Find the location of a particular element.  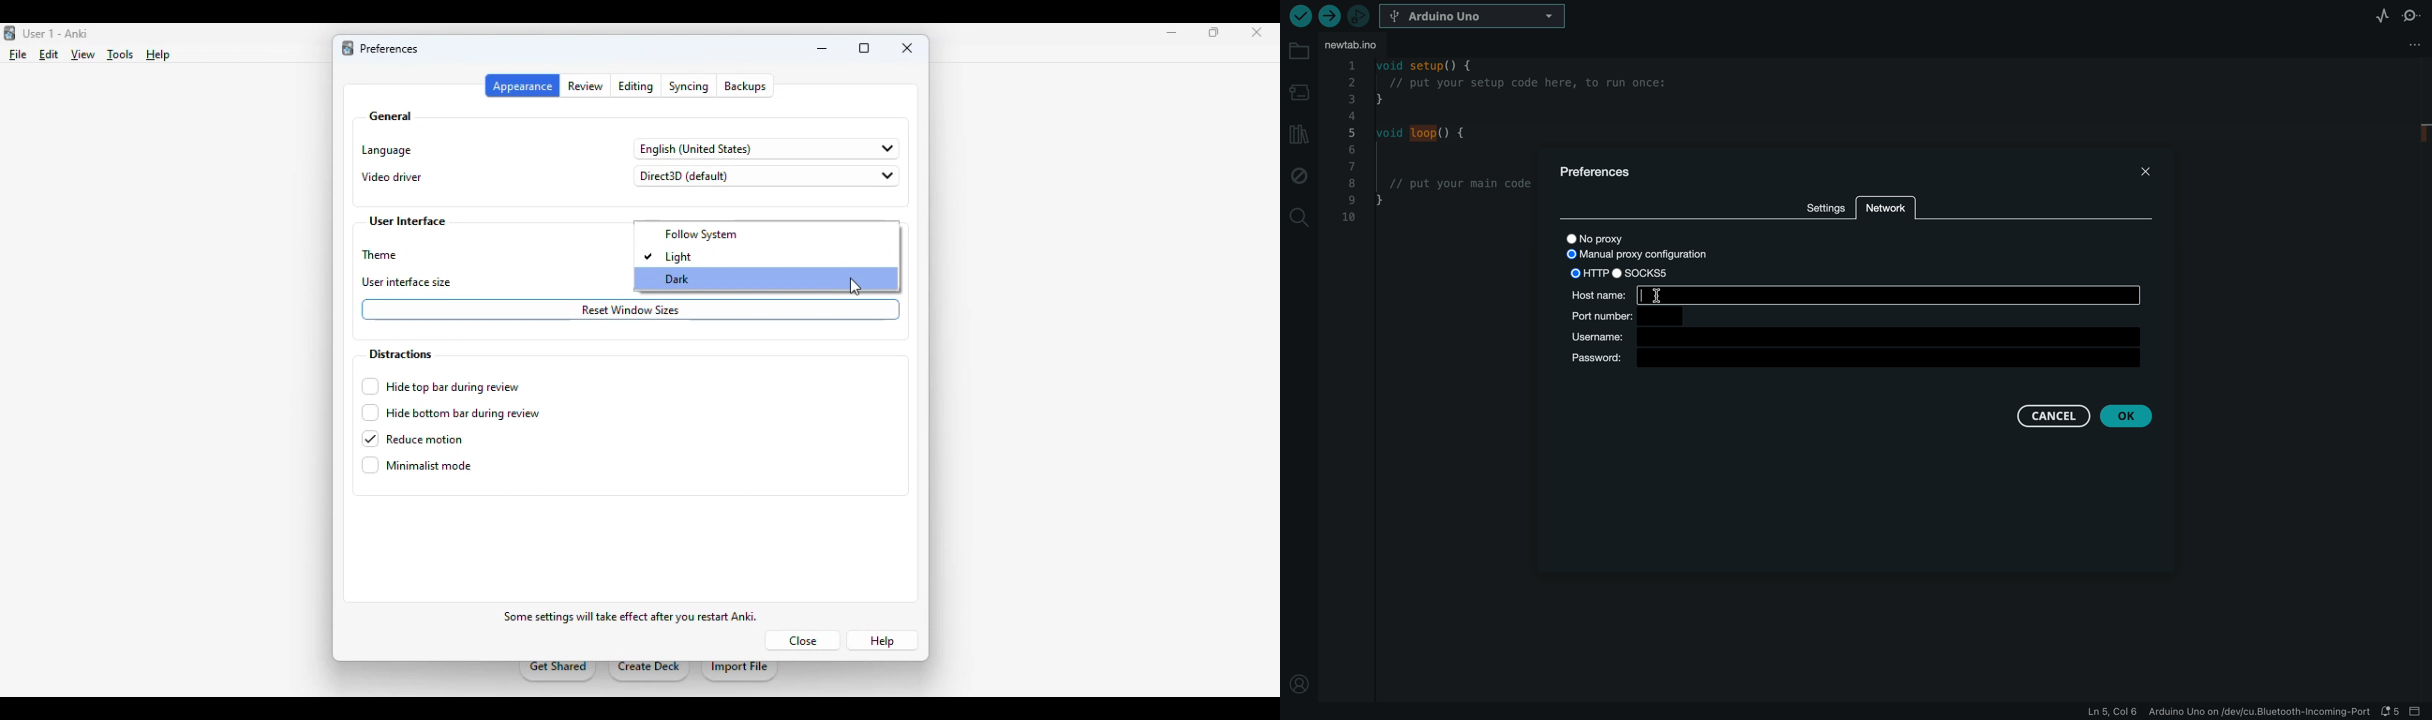

file is located at coordinates (18, 55).